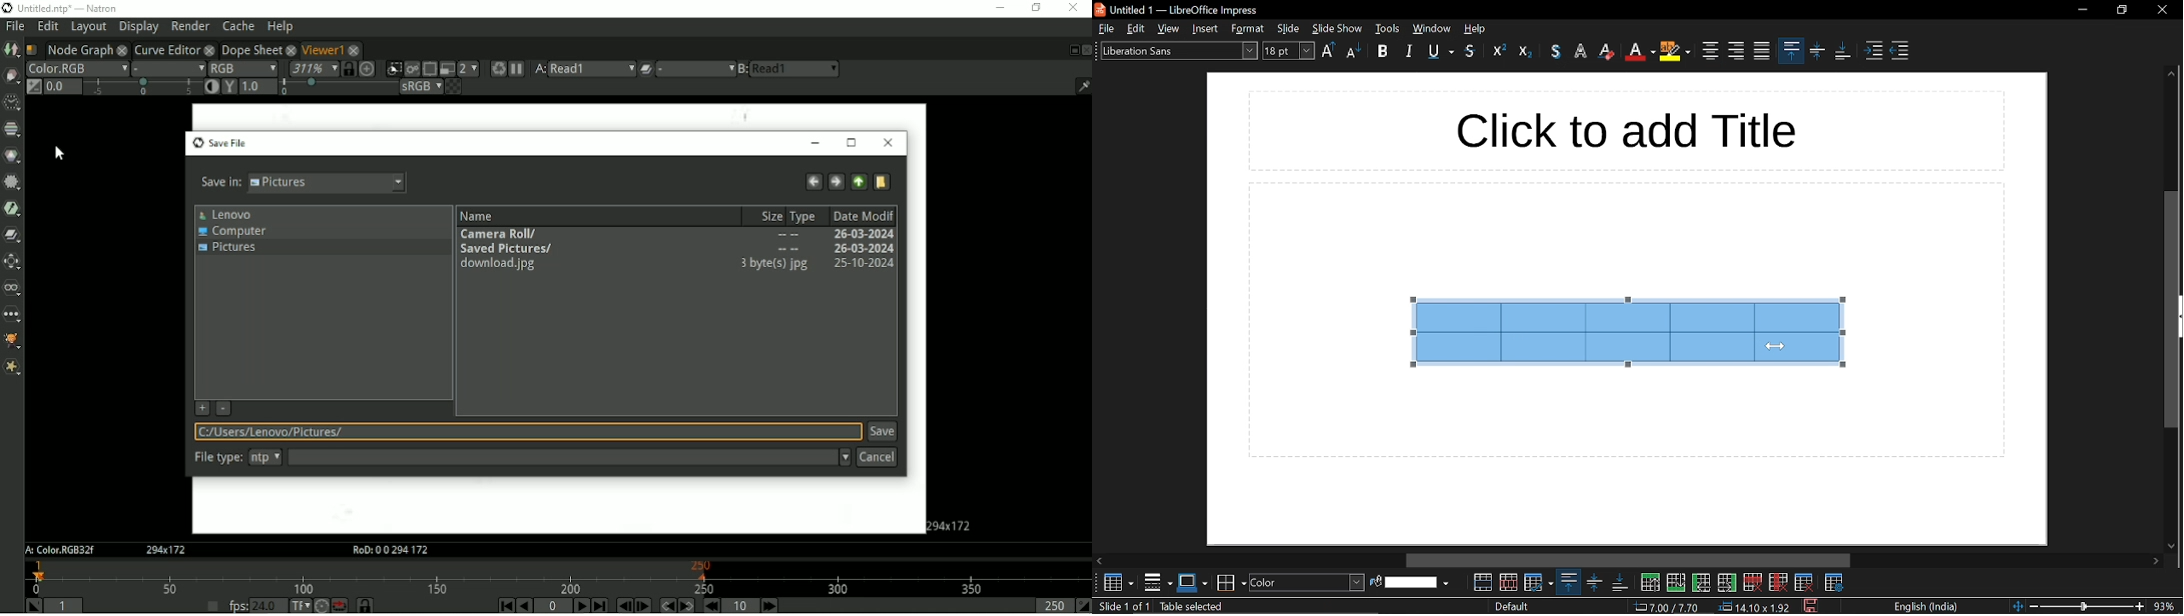 The width and height of the screenshot is (2184, 616). What do you see at coordinates (1526, 50) in the screenshot?
I see `eraser` at bounding box center [1526, 50].